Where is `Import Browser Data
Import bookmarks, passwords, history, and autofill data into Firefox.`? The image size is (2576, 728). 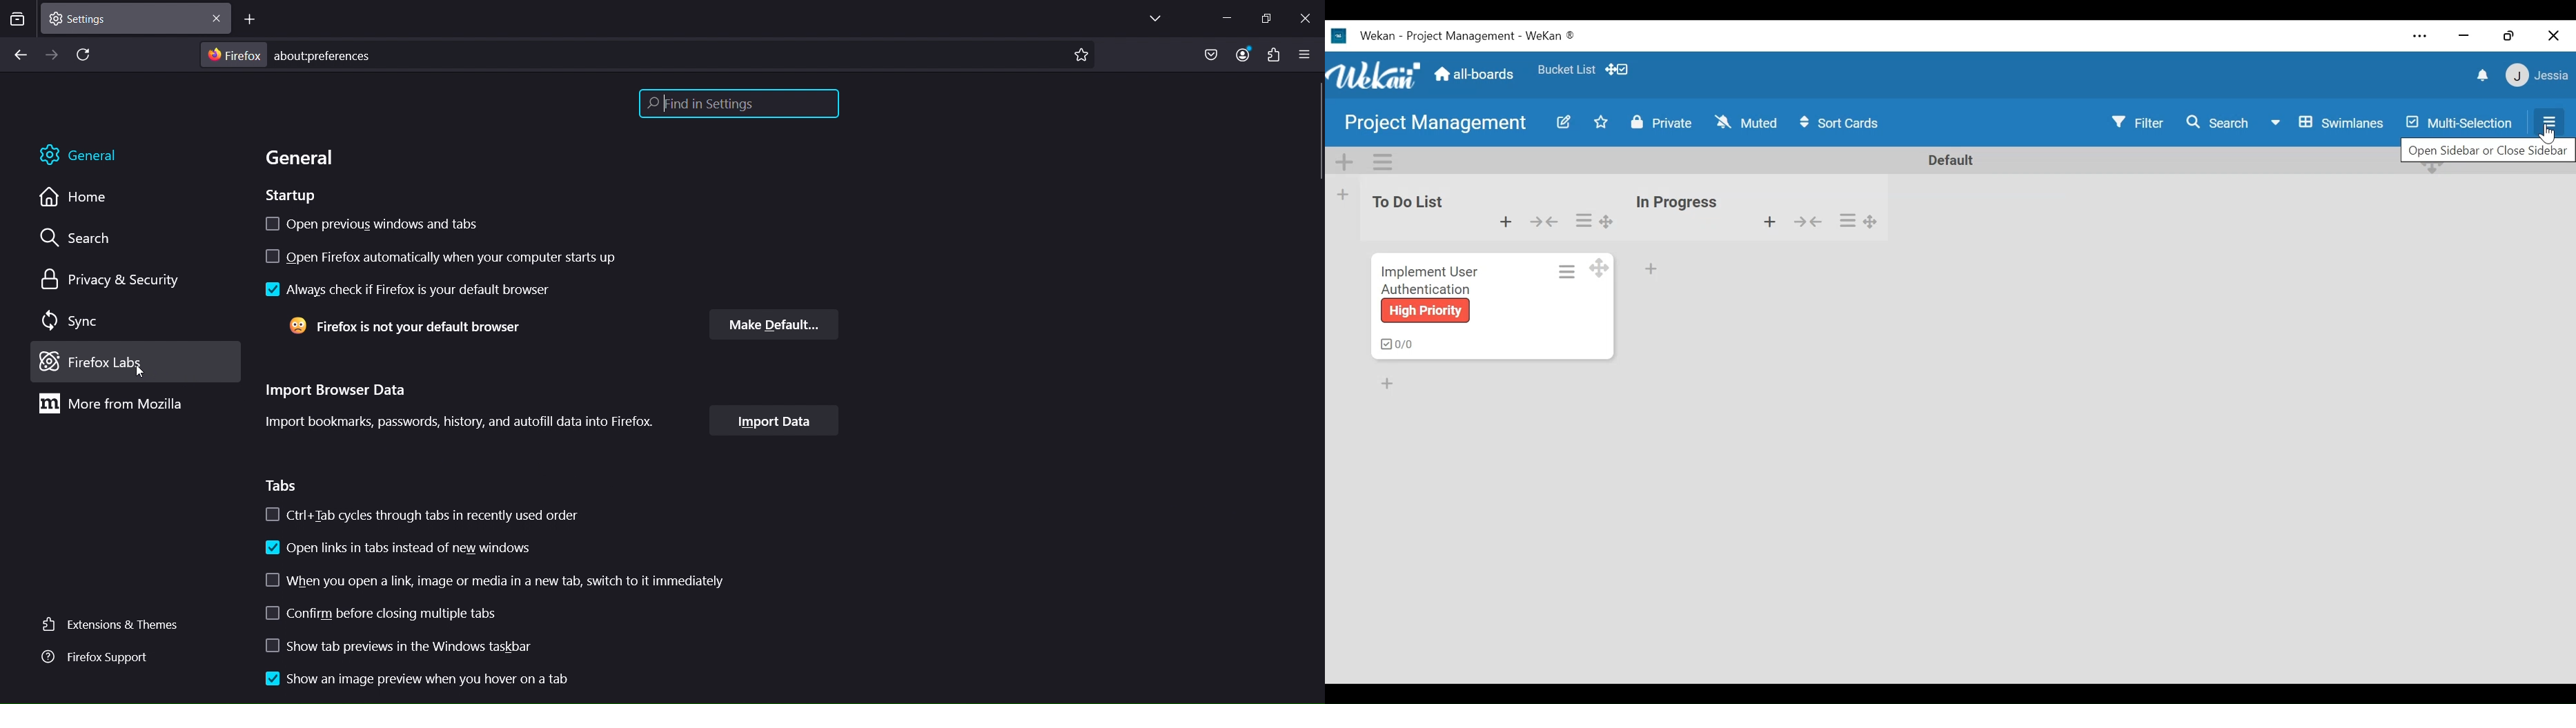
Import Browser Data
Import bookmarks, passwords, history, and autofill data into Firefox. is located at coordinates (463, 409).